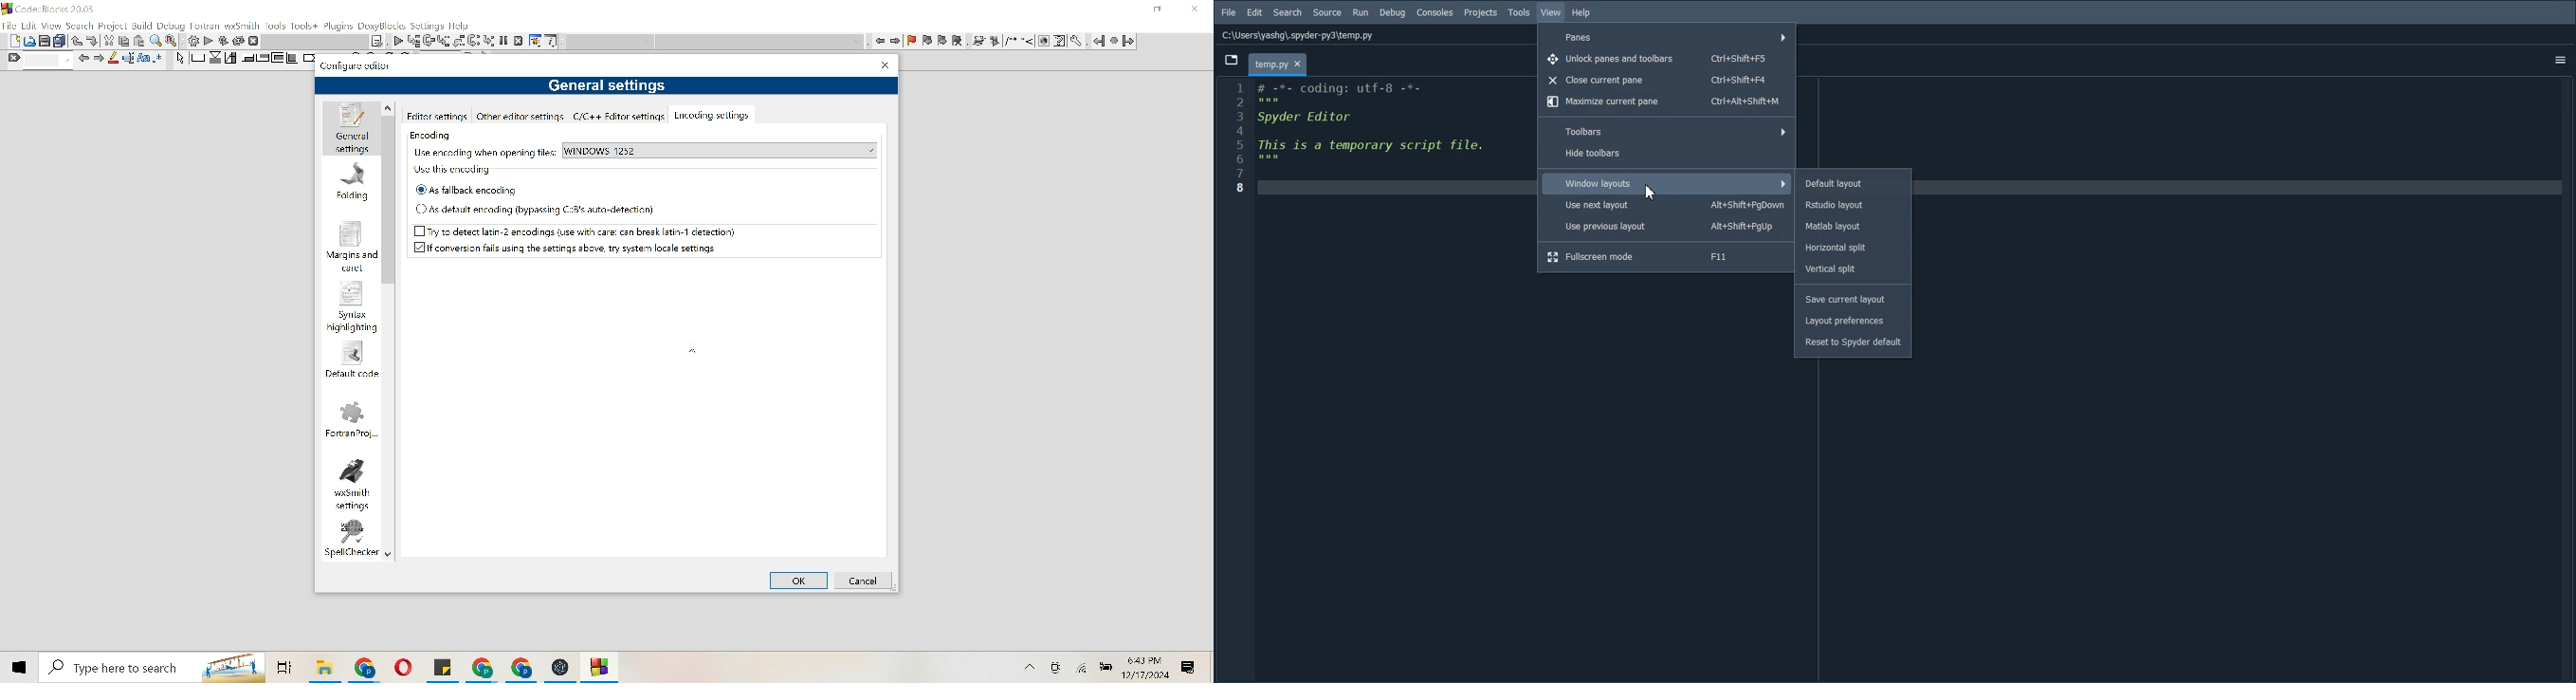 Image resolution: width=2576 pixels, height=700 pixels. I want to click on Move to corners, so click(247, 58).